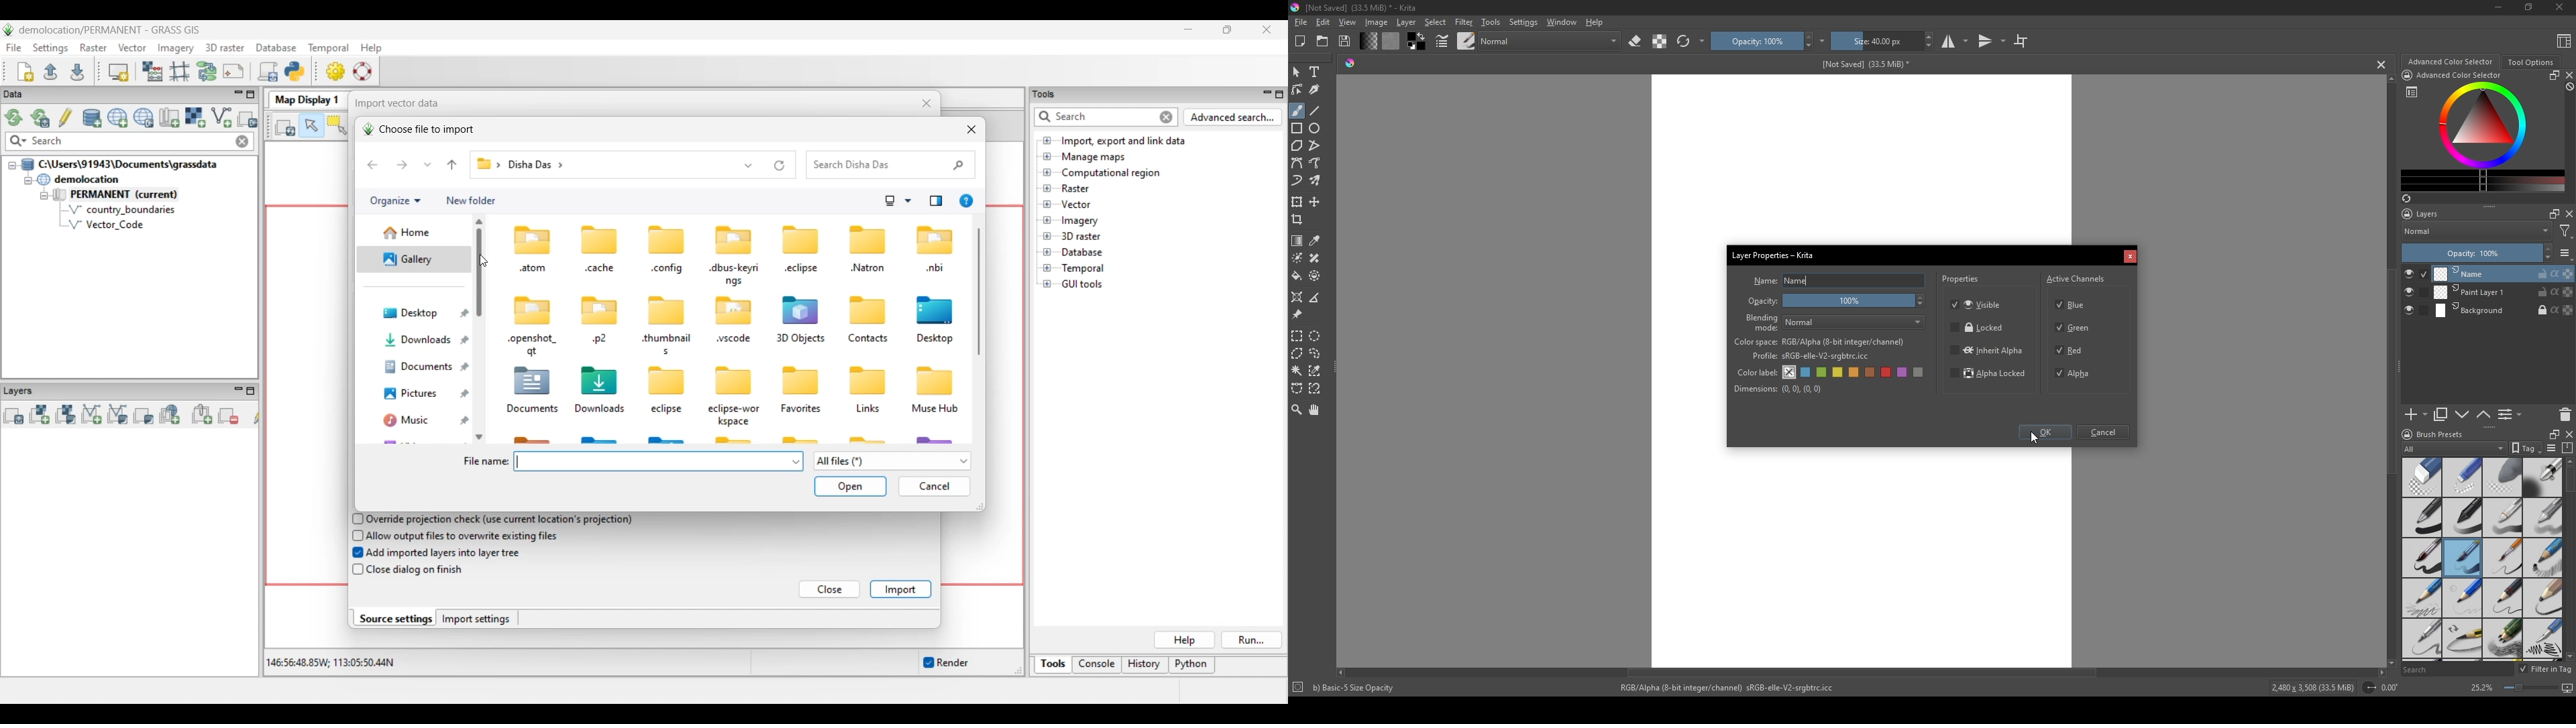 This screenshot has height=728, width=2576. Describe the element at coordinates (1297, 201) in the screenshot. I see `transform` at that location.